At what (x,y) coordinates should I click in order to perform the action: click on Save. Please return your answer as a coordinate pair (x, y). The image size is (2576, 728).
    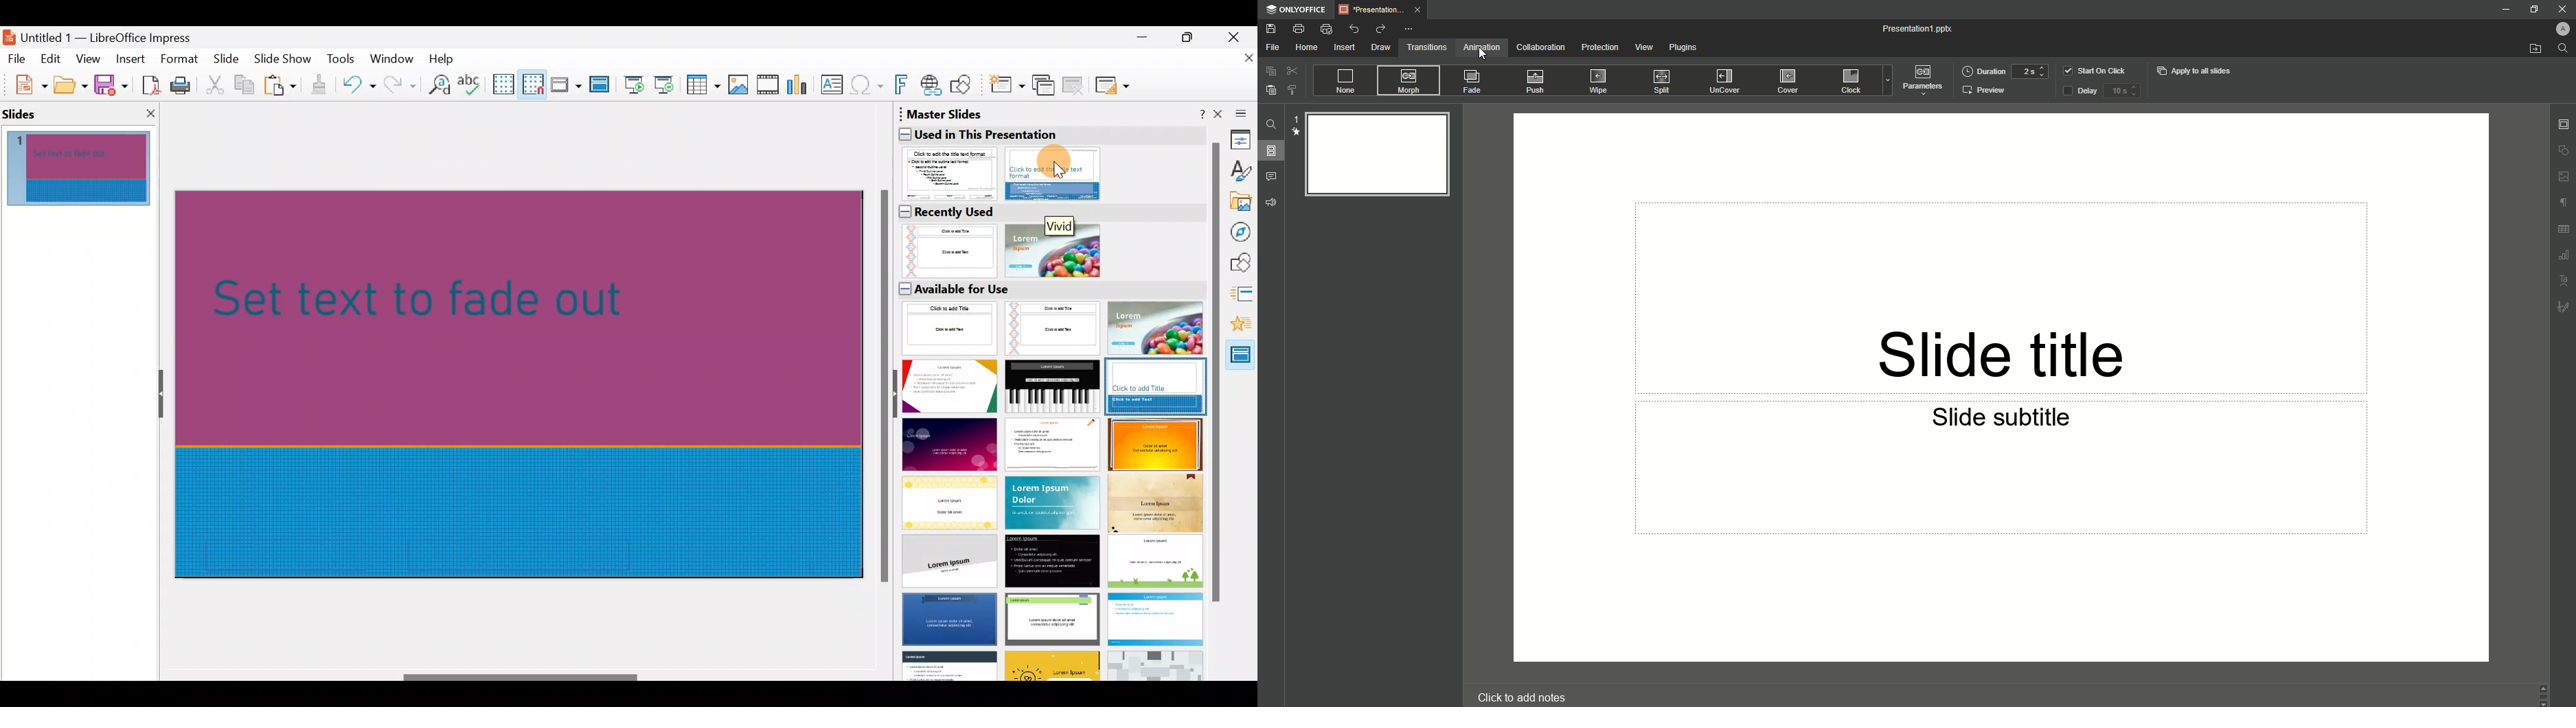
    Looking at the image, I should click on (111, 84).